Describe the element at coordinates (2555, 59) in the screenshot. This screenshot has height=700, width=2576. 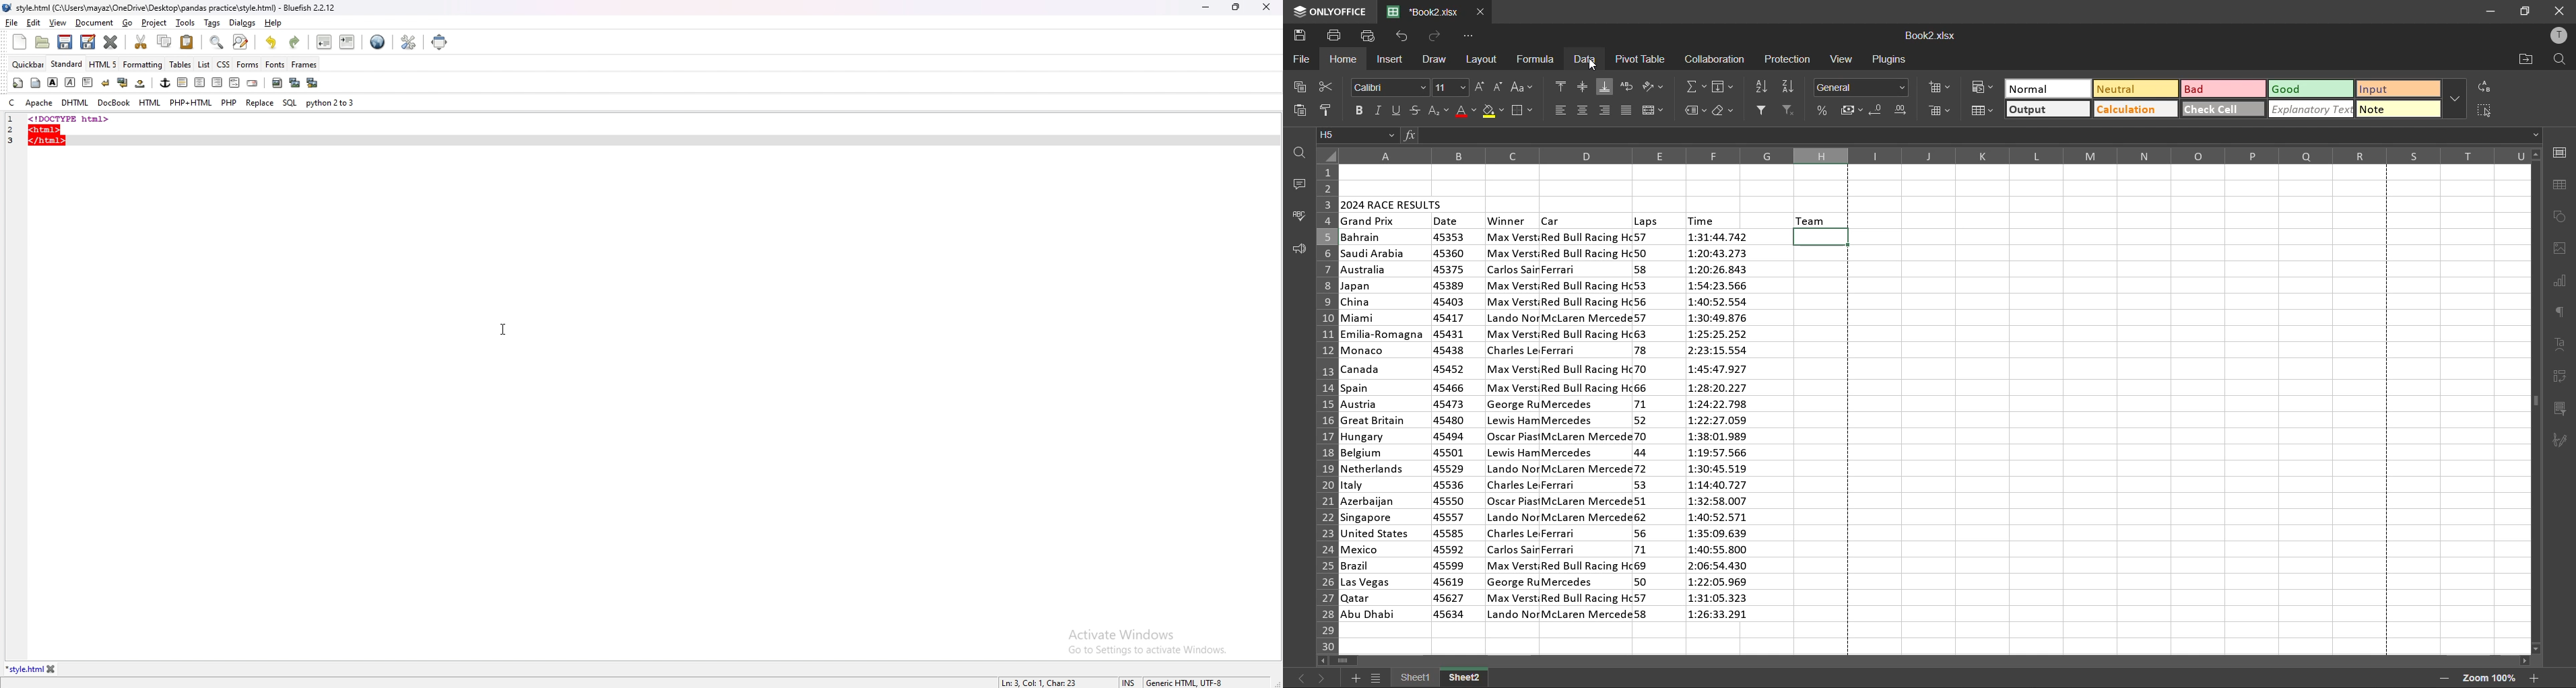
I see `find` at that location.